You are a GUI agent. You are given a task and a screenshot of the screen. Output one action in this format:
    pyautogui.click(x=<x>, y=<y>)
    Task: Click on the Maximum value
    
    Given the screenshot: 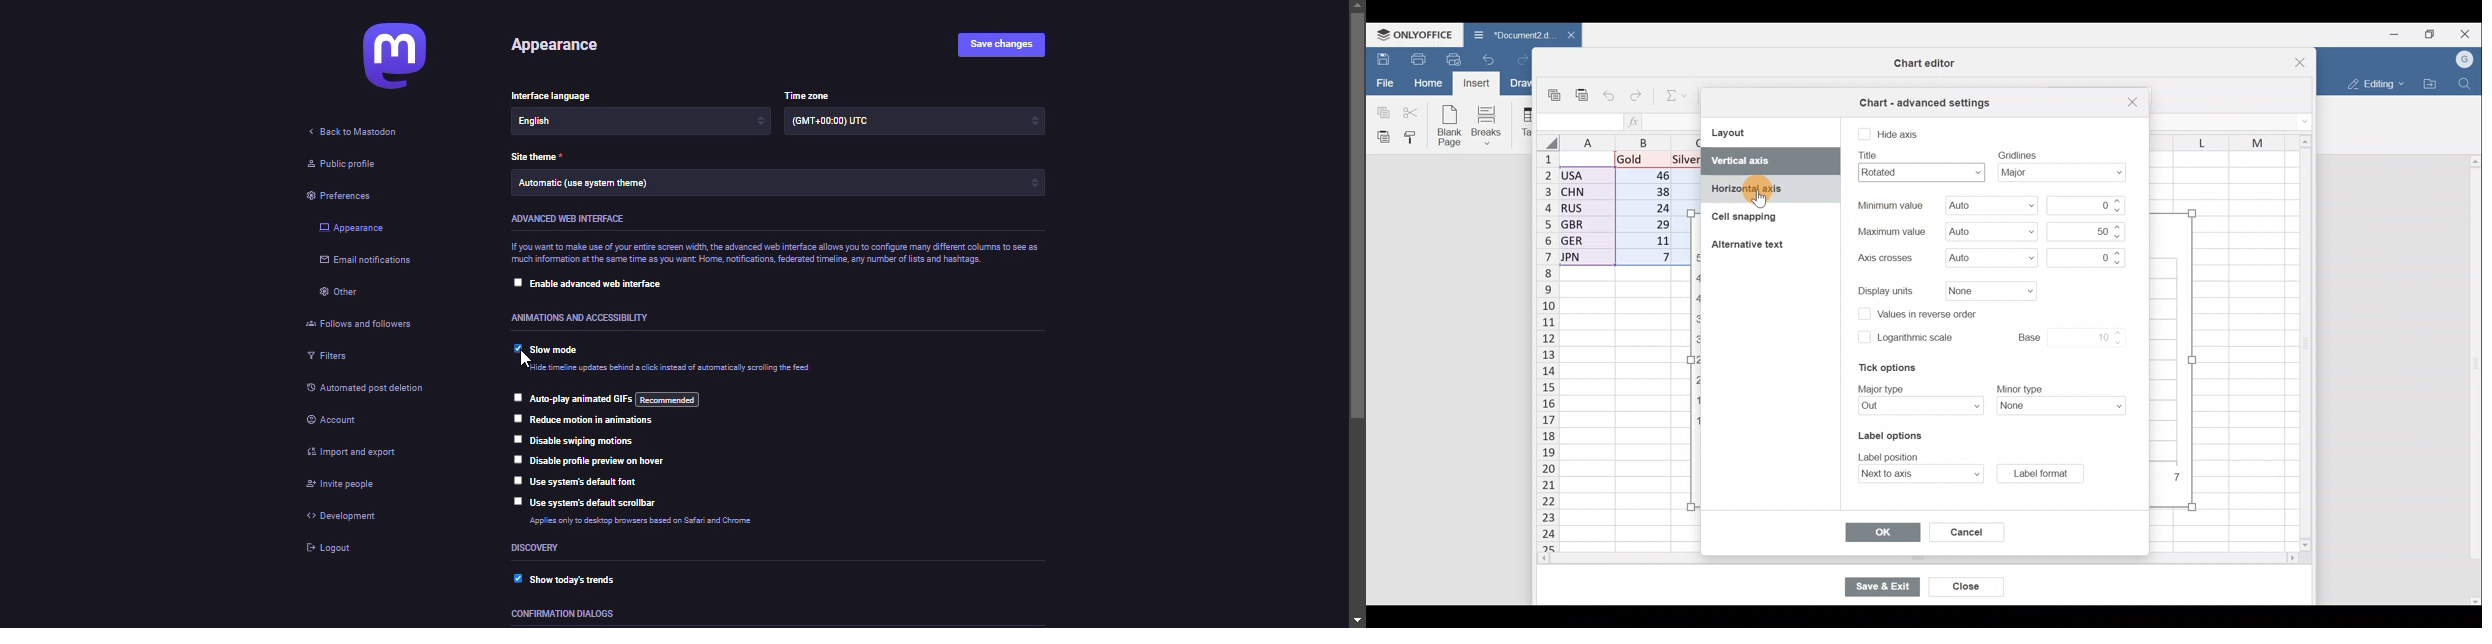 What is the action you would take?
    pyautogui.click(x=2086, y=231)
    